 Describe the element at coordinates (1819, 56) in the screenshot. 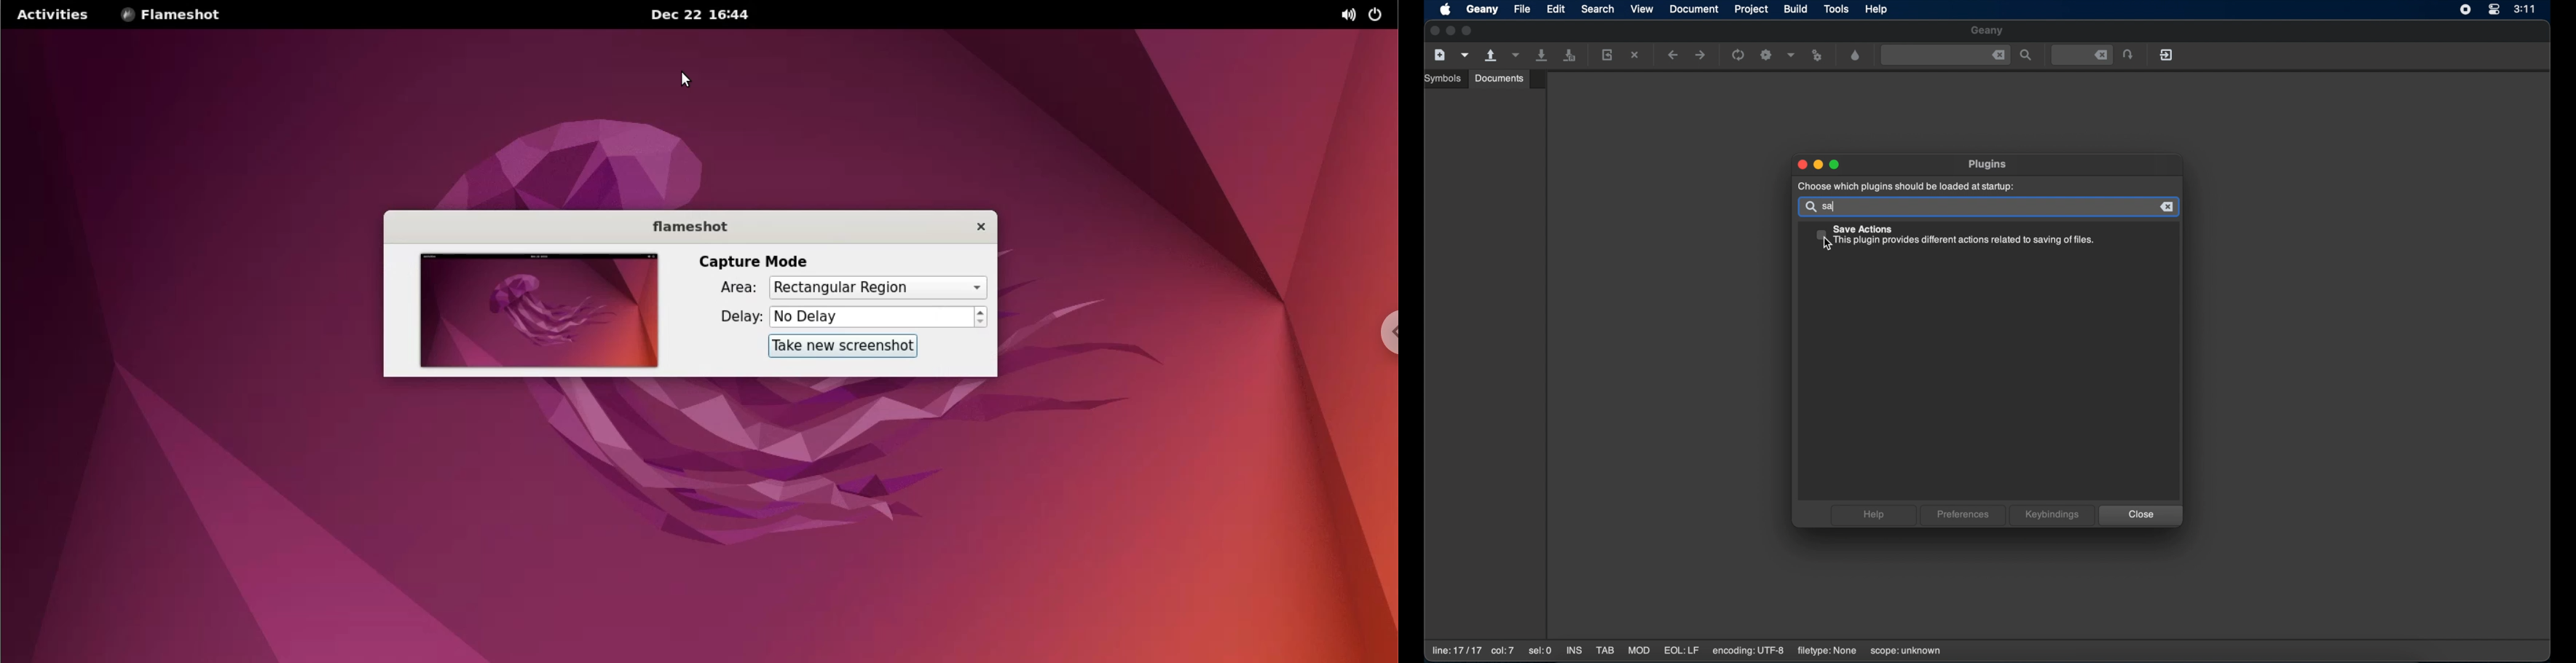

I see `run or view the current file file` at that location.